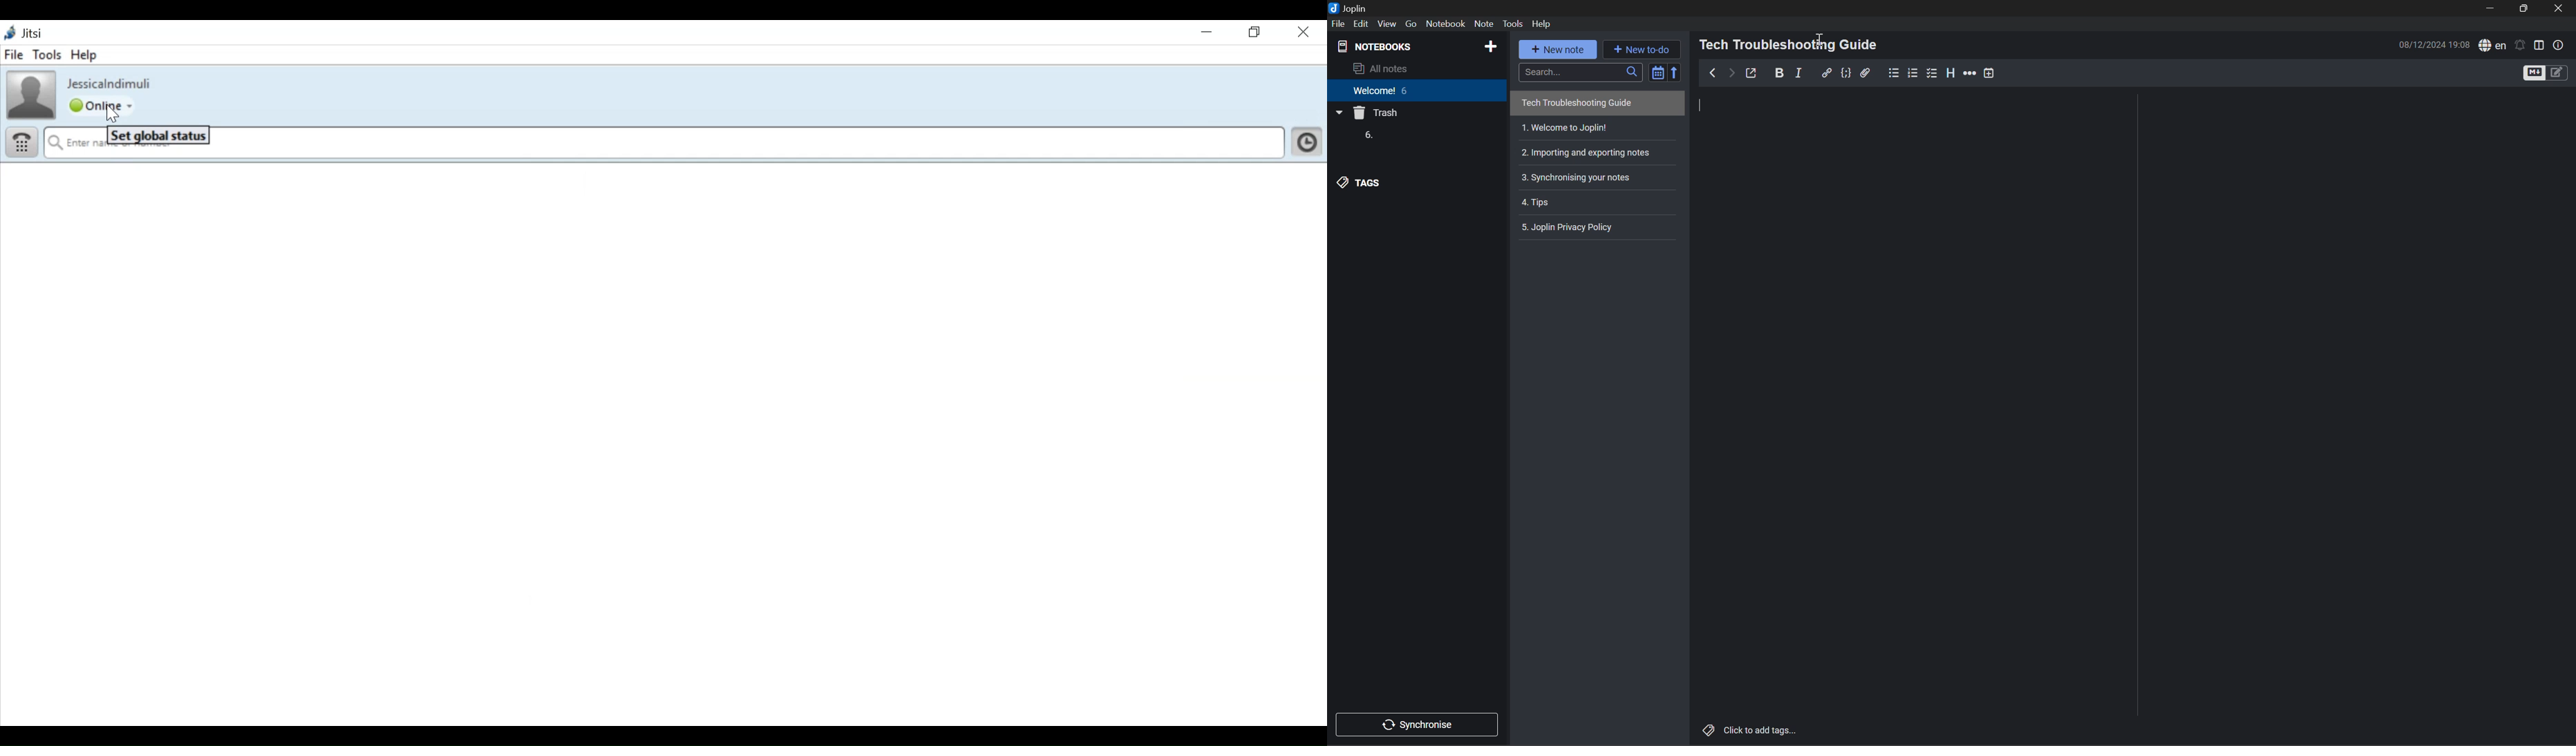 The image size is (2576, 756). I want to click on Back, so click(1710, 73).